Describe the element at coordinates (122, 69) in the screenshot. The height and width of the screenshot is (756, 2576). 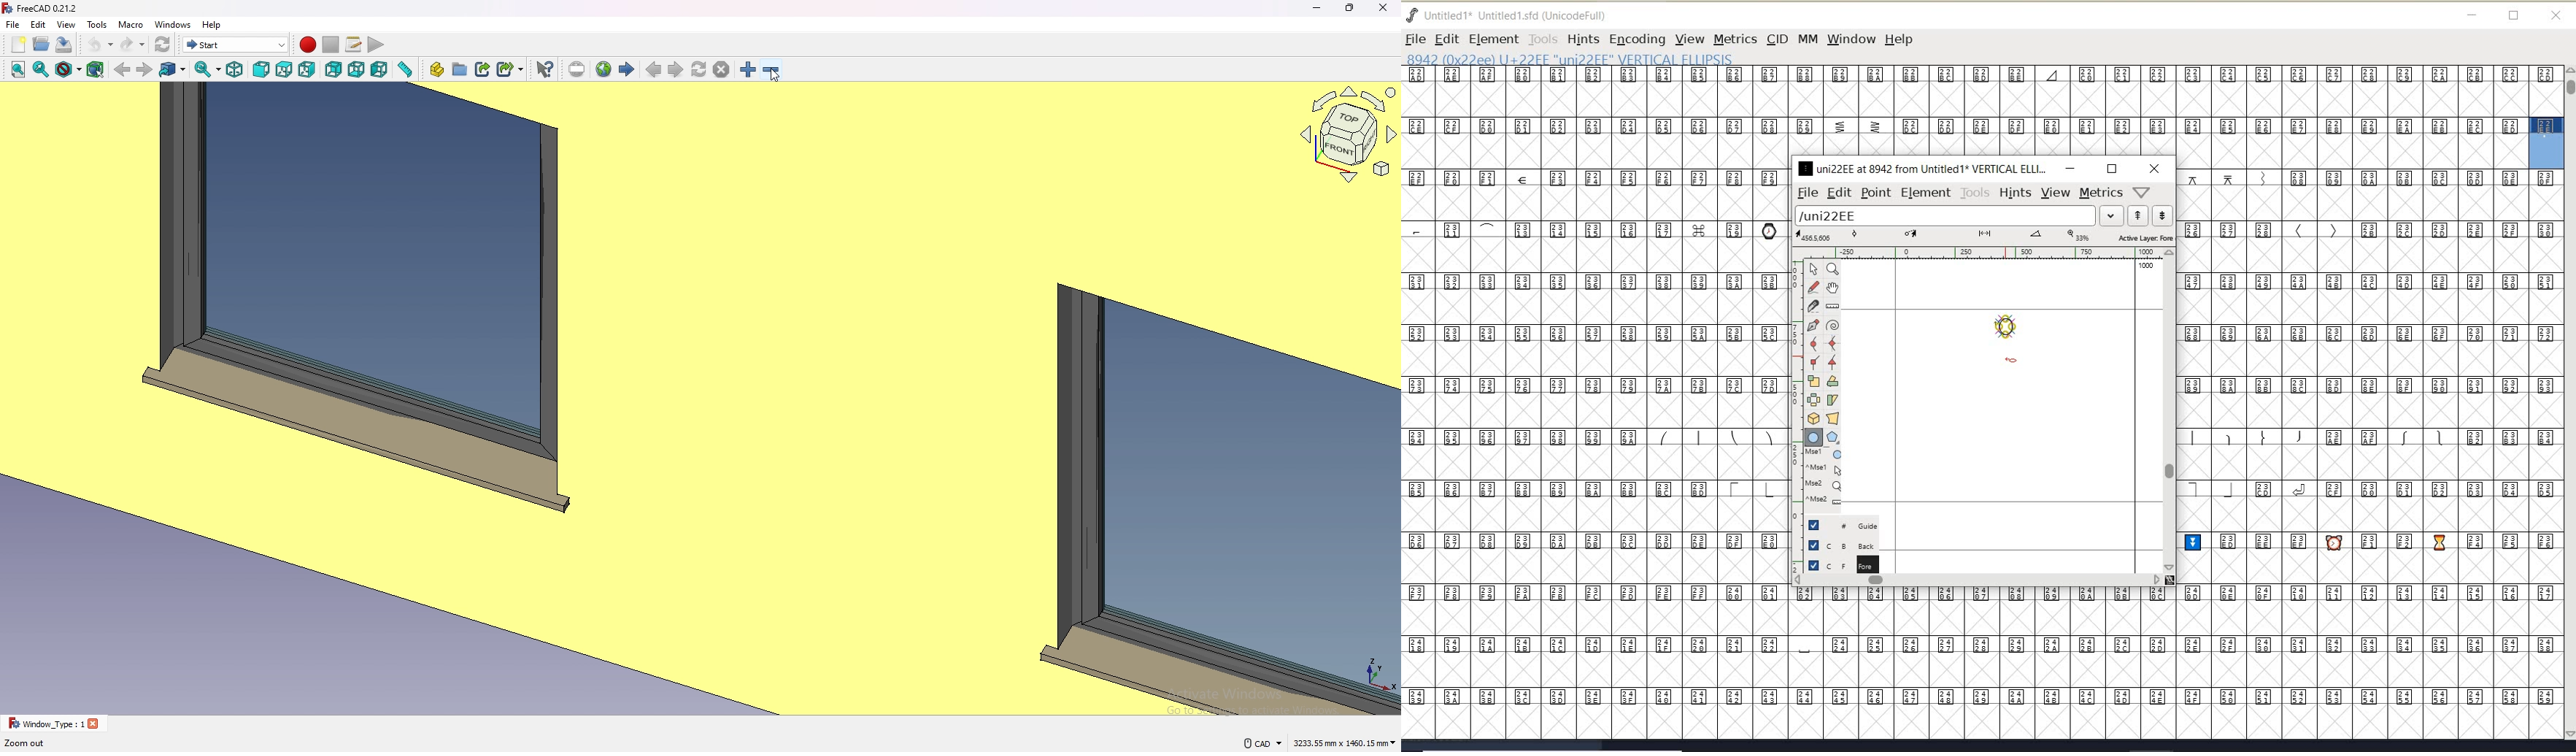
I see `back` at that location.